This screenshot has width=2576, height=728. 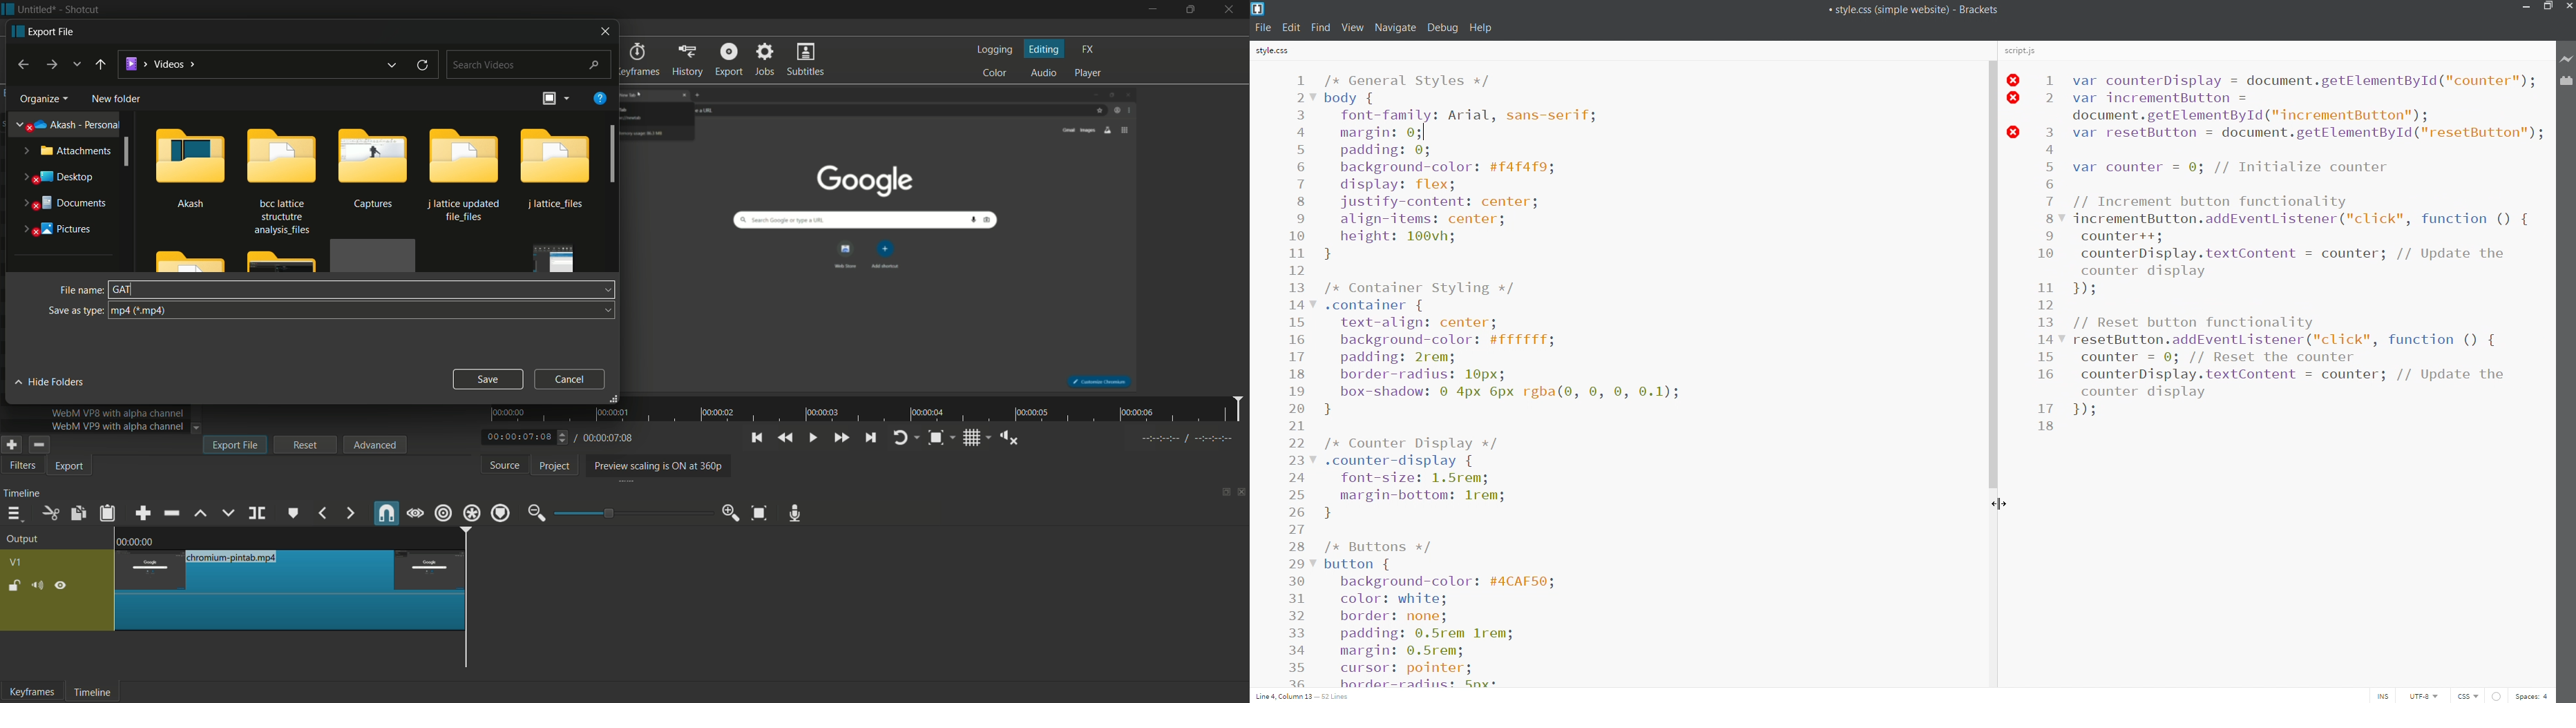 What do you see at coordinates (8, 8) in the screenshot?
I see `app icon` at bounding box center [8, 8].